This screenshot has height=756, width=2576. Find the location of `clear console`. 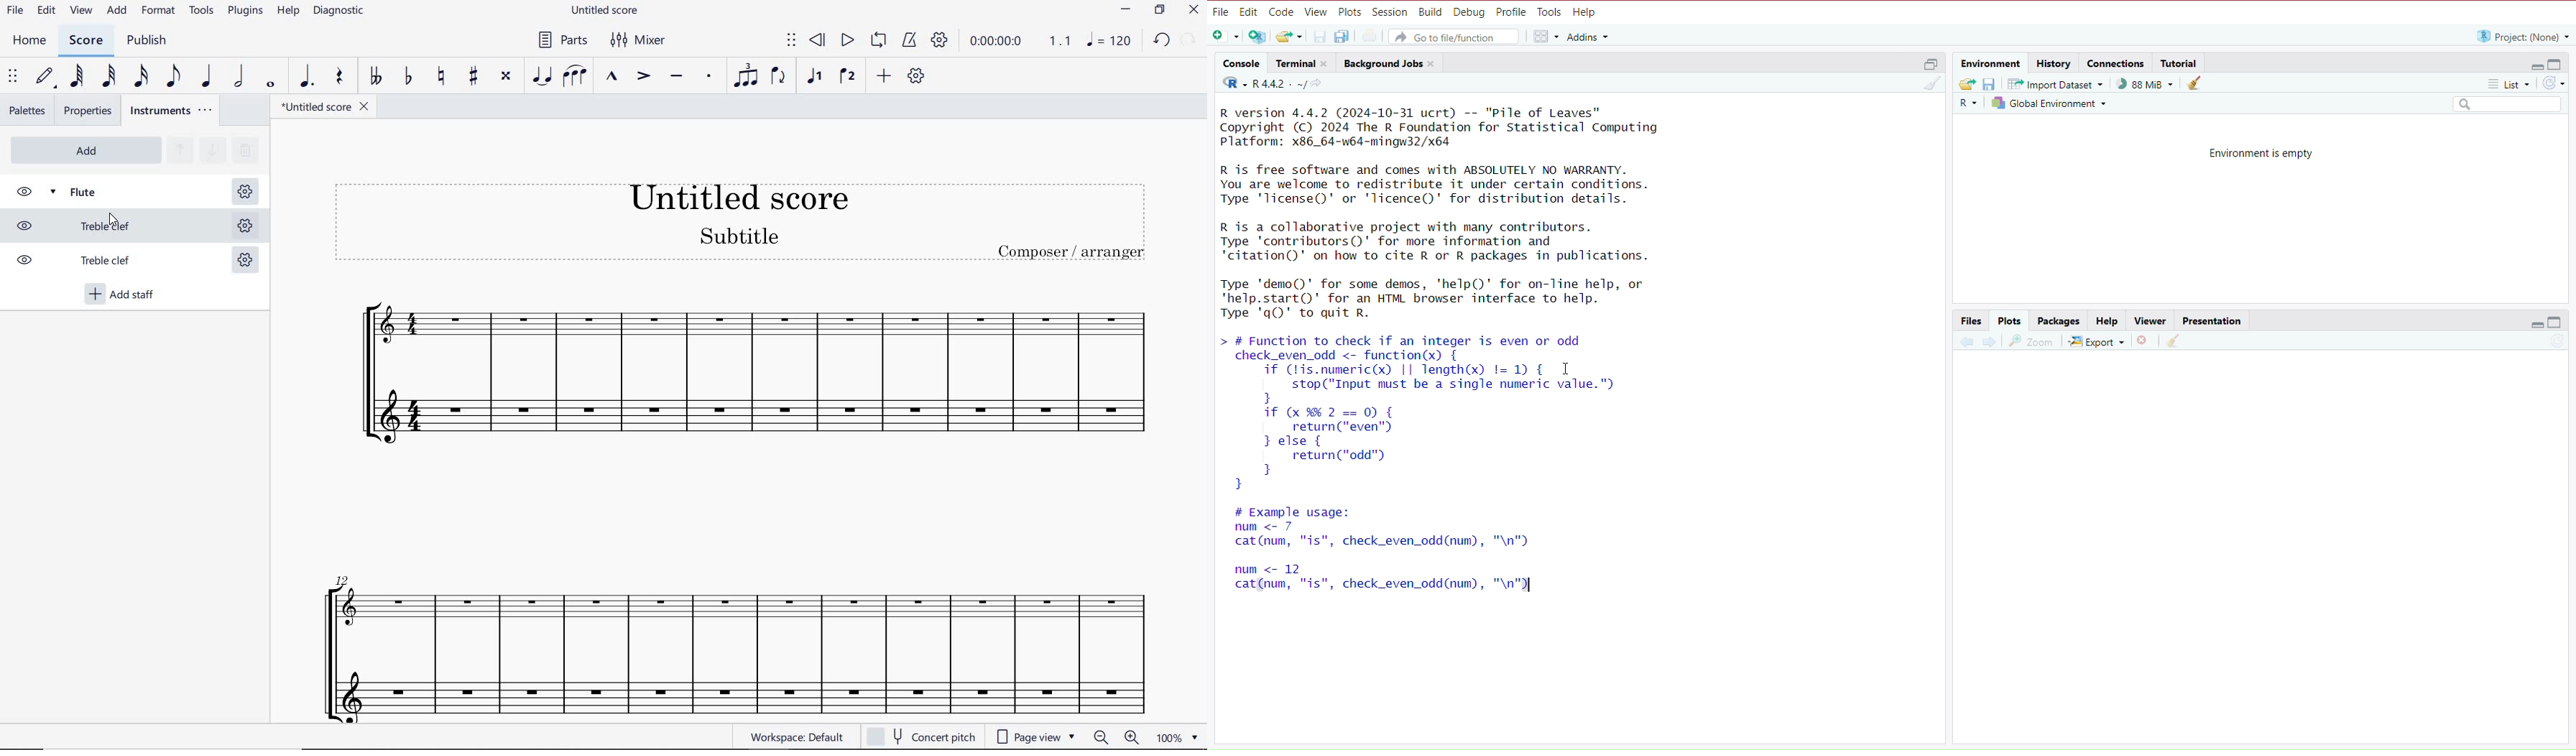

clear console is located at coordinates (1927, 85).